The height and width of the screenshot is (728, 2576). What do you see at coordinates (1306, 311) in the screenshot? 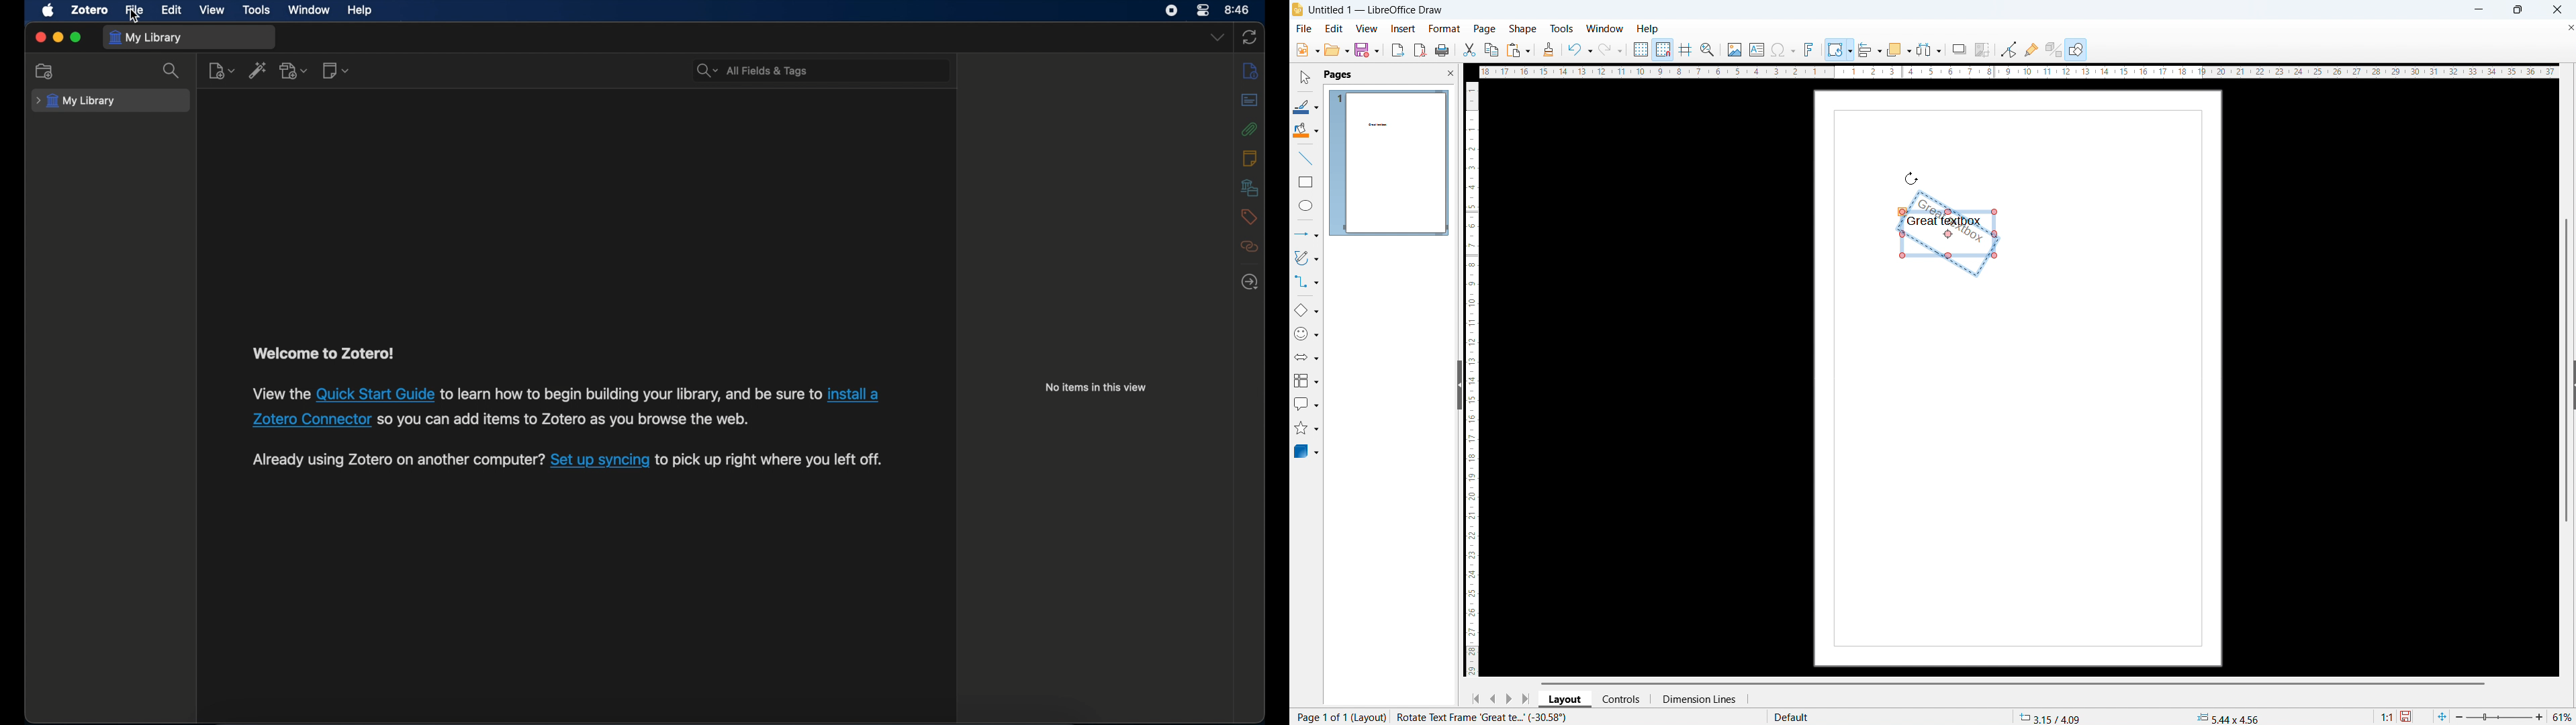
I see `basic shapes` at bounding box center [1306, 311].